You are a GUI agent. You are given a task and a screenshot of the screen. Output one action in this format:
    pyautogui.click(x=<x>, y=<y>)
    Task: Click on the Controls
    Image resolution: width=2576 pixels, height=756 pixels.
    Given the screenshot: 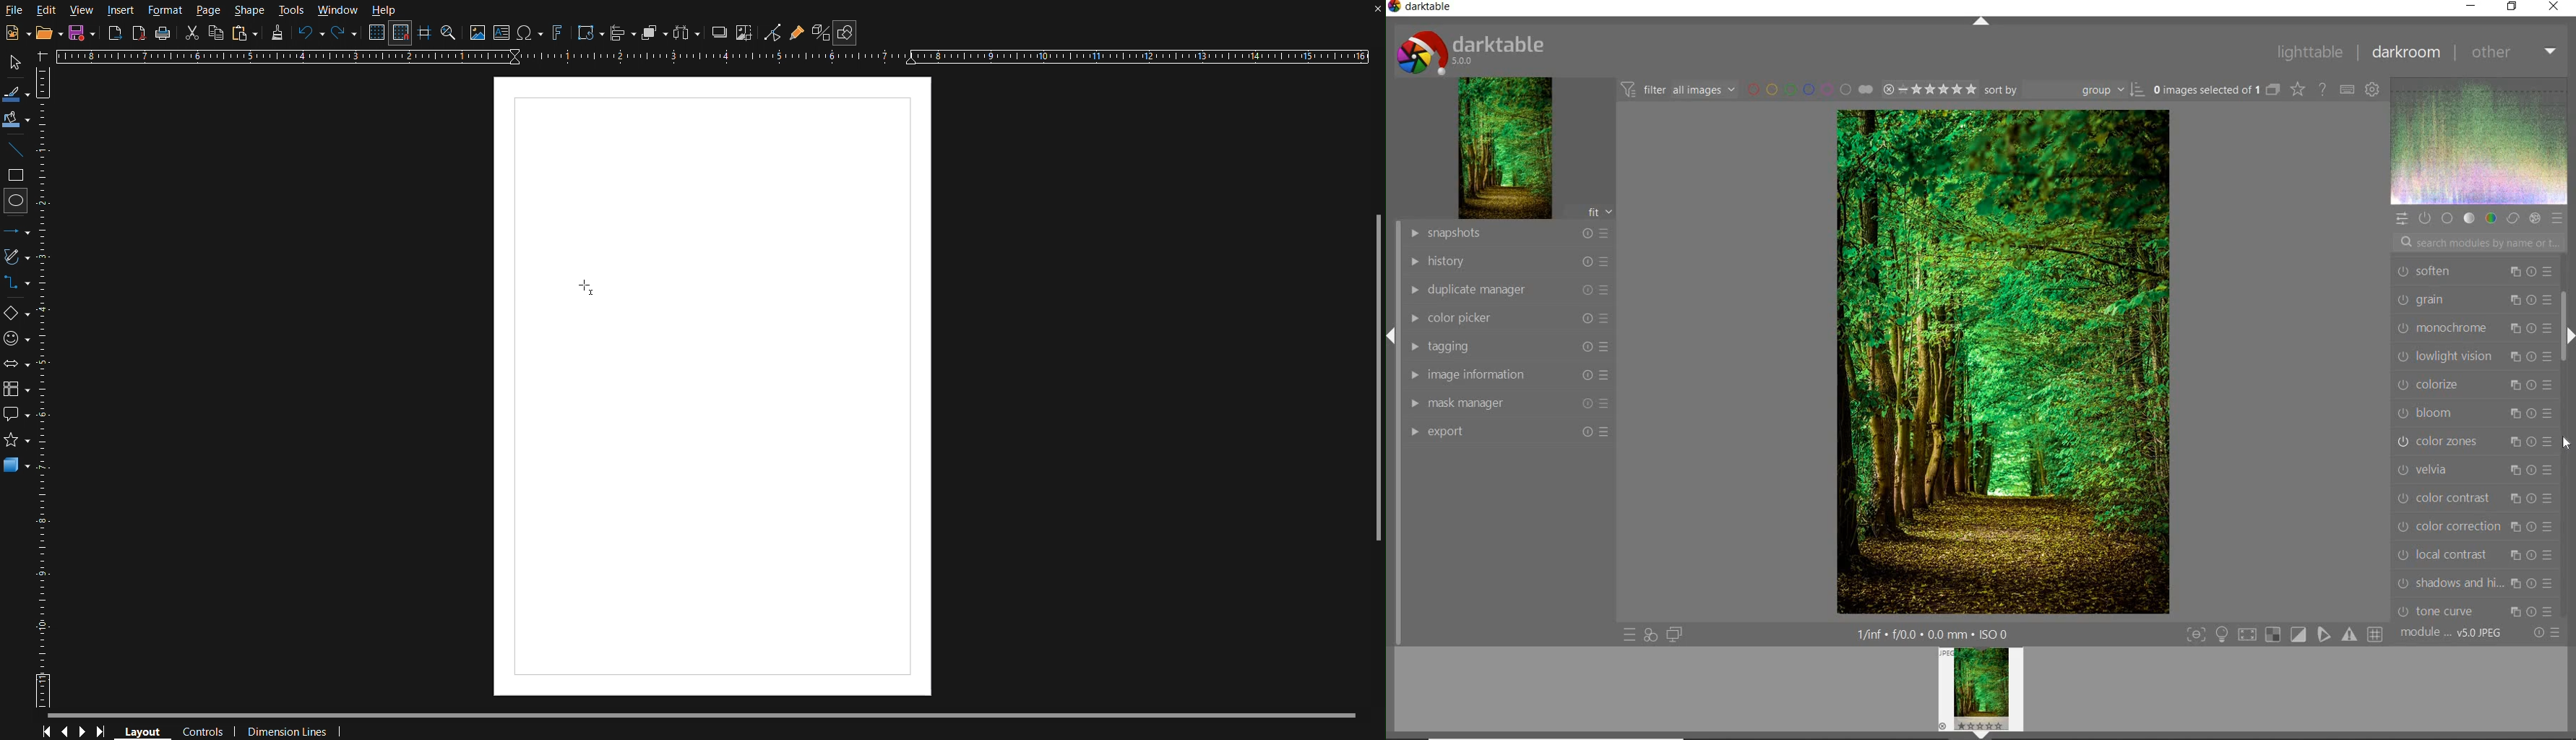 What is the action you would take?
    pyautogui.click(x=204, y=729)
    